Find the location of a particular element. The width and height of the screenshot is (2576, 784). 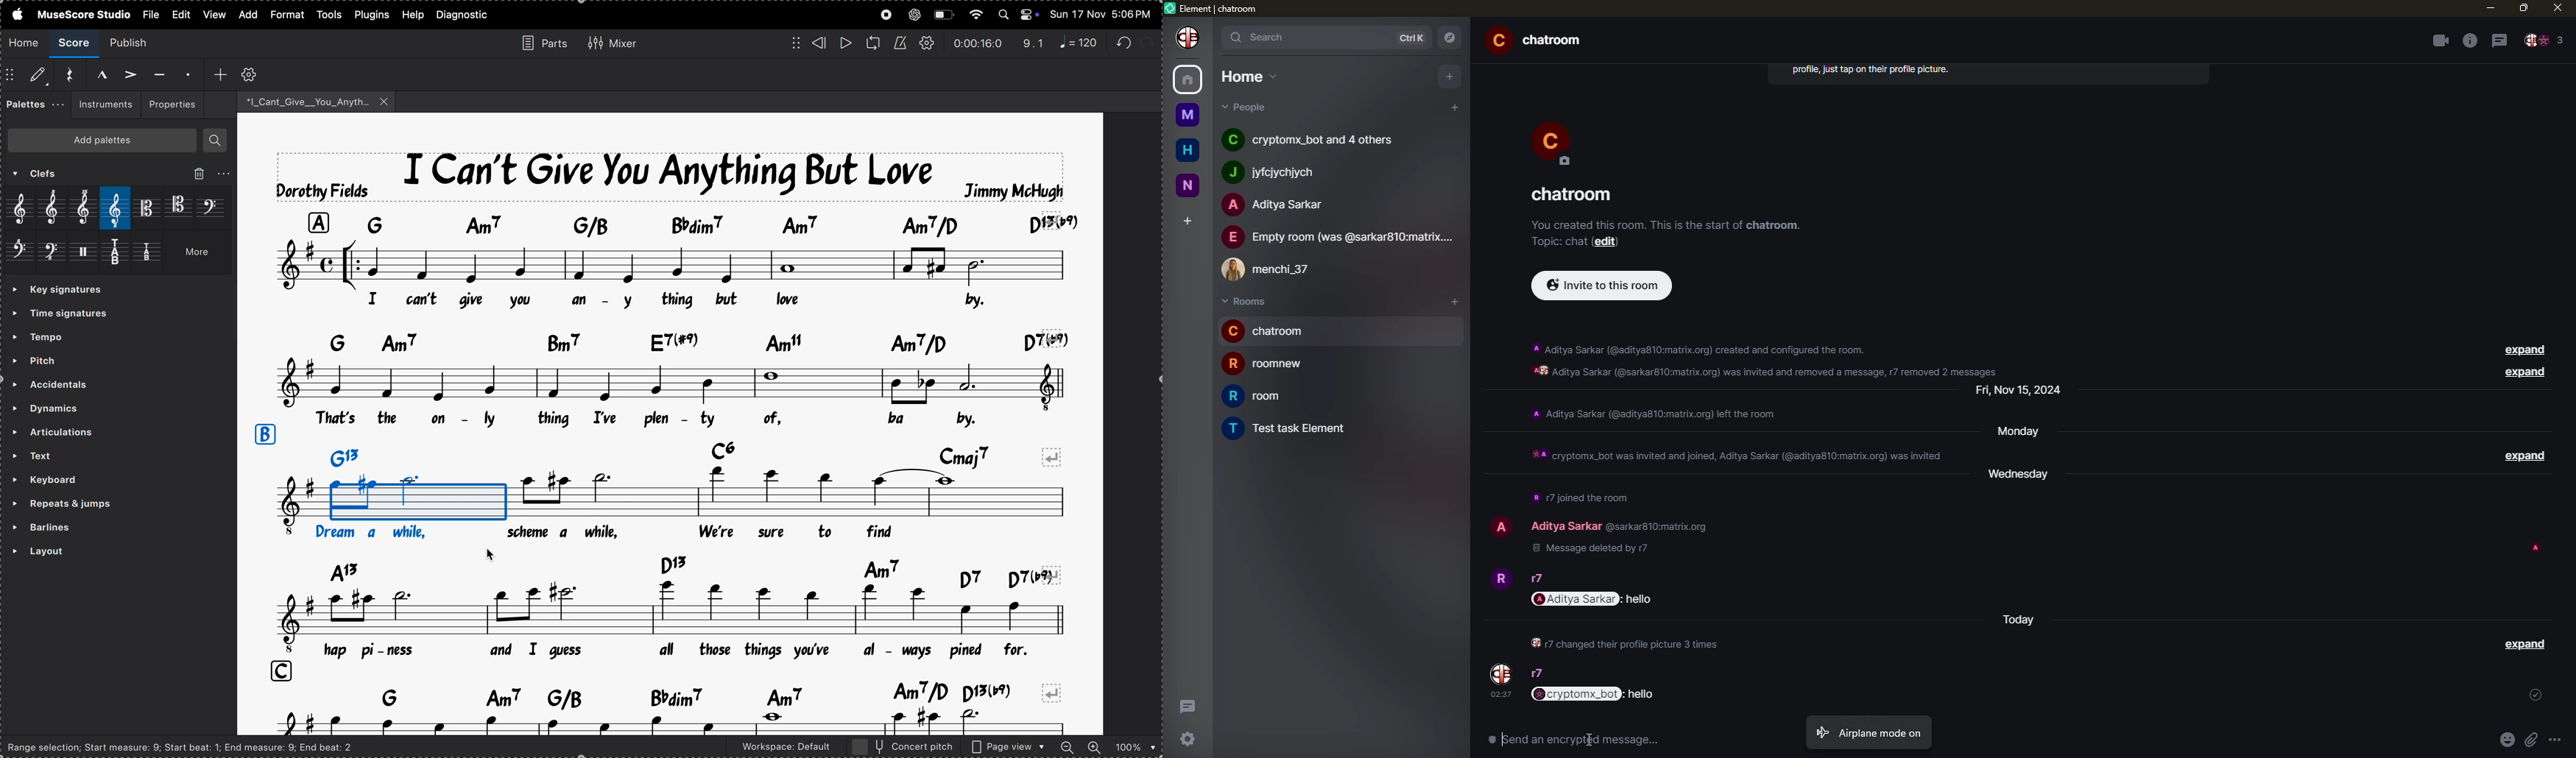

lyrics is located at coordinates (688, 651).